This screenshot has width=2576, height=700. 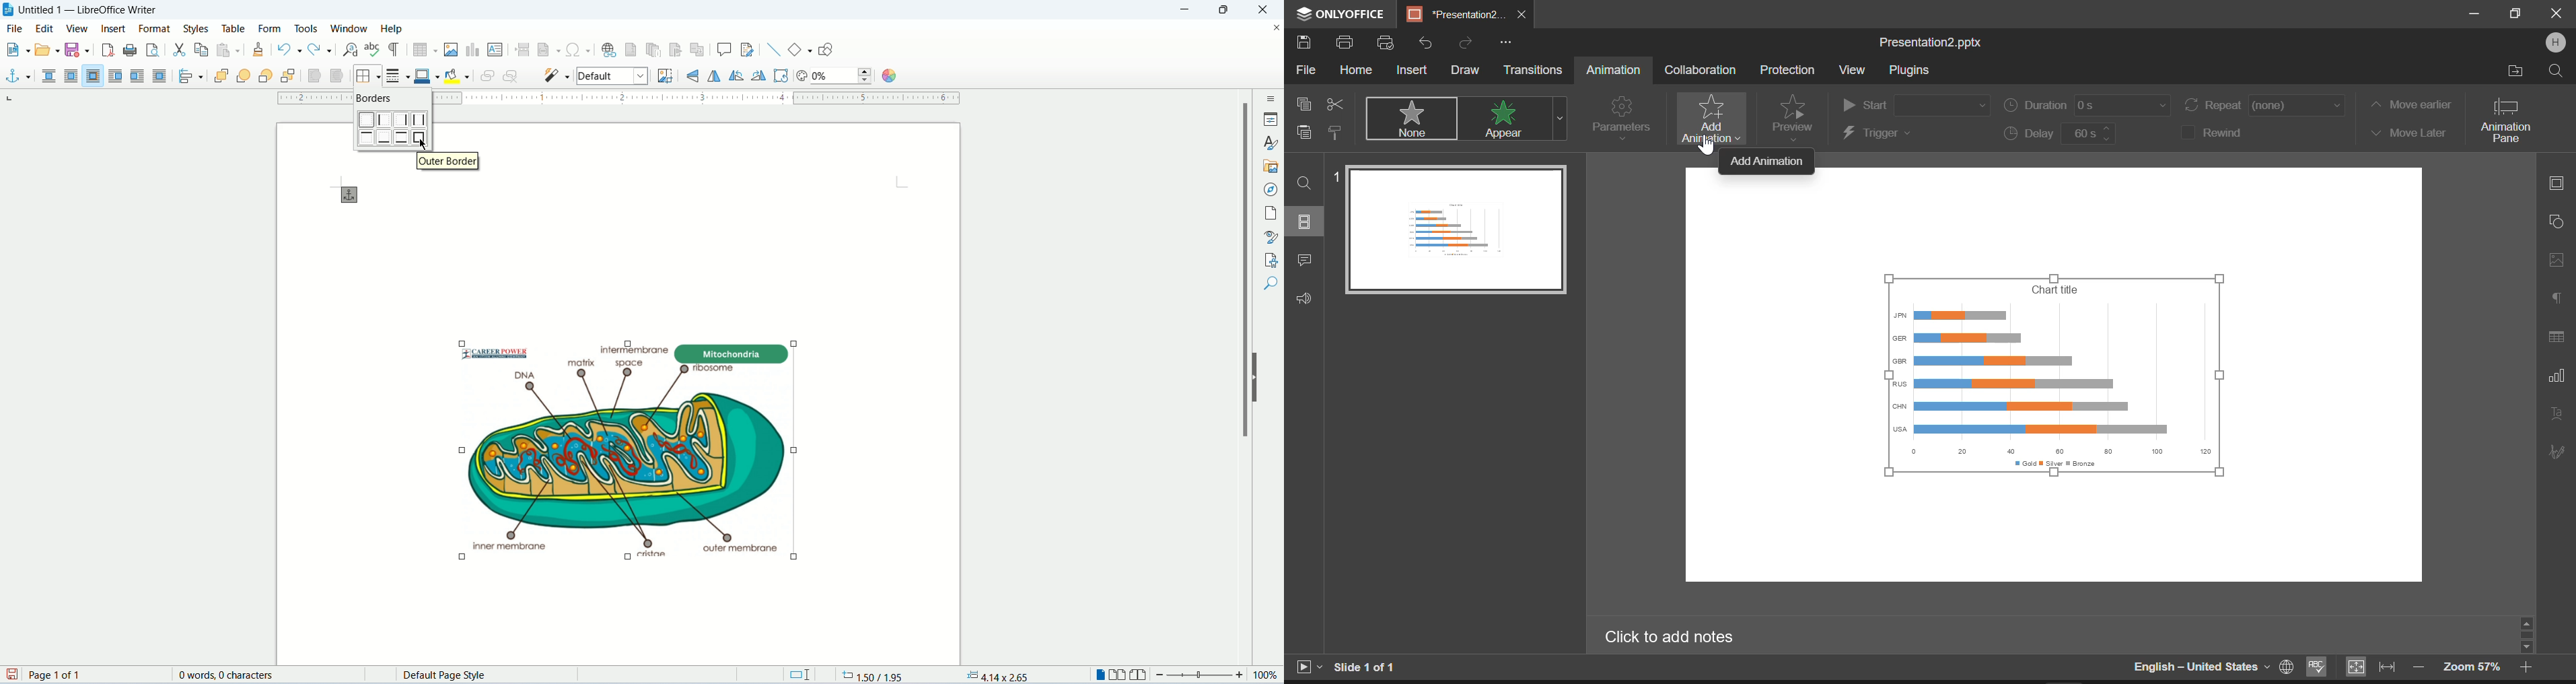 What do you see at coordinates (306, 29) in the screenshot?
I see `tools` at bounding box center [306, 29].